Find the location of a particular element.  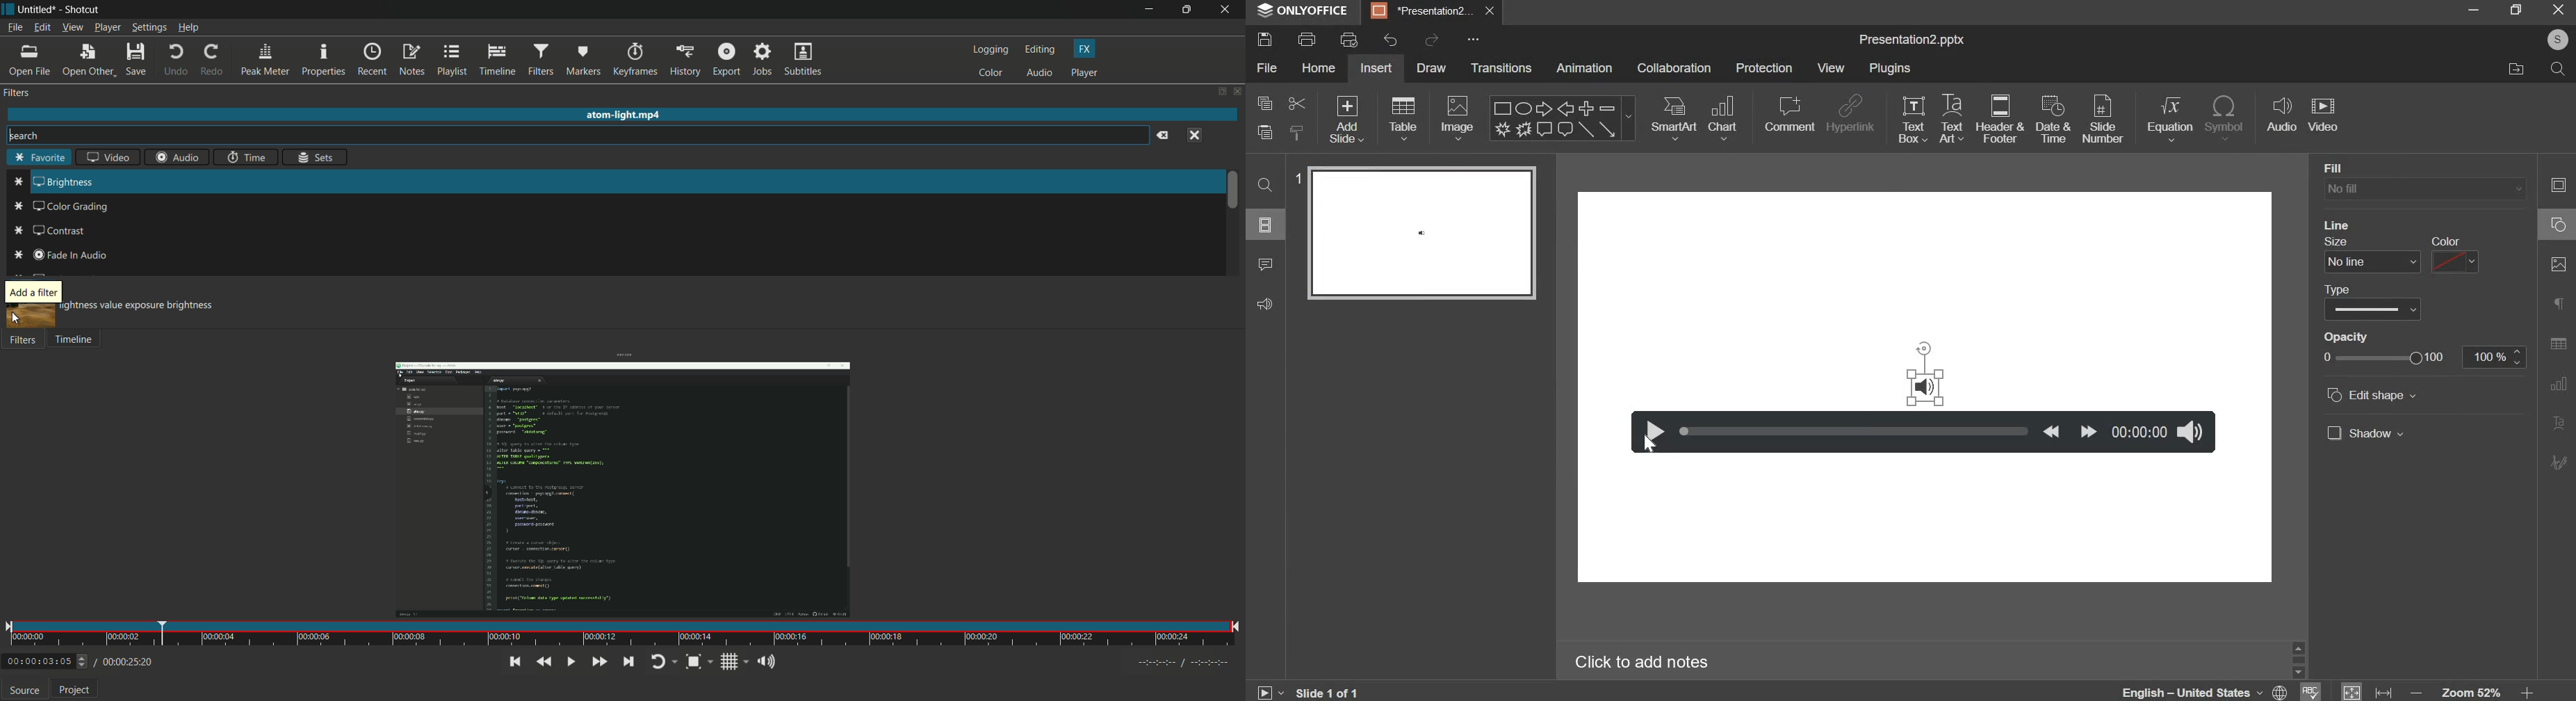

time register is located at coordinates (1185, 663).